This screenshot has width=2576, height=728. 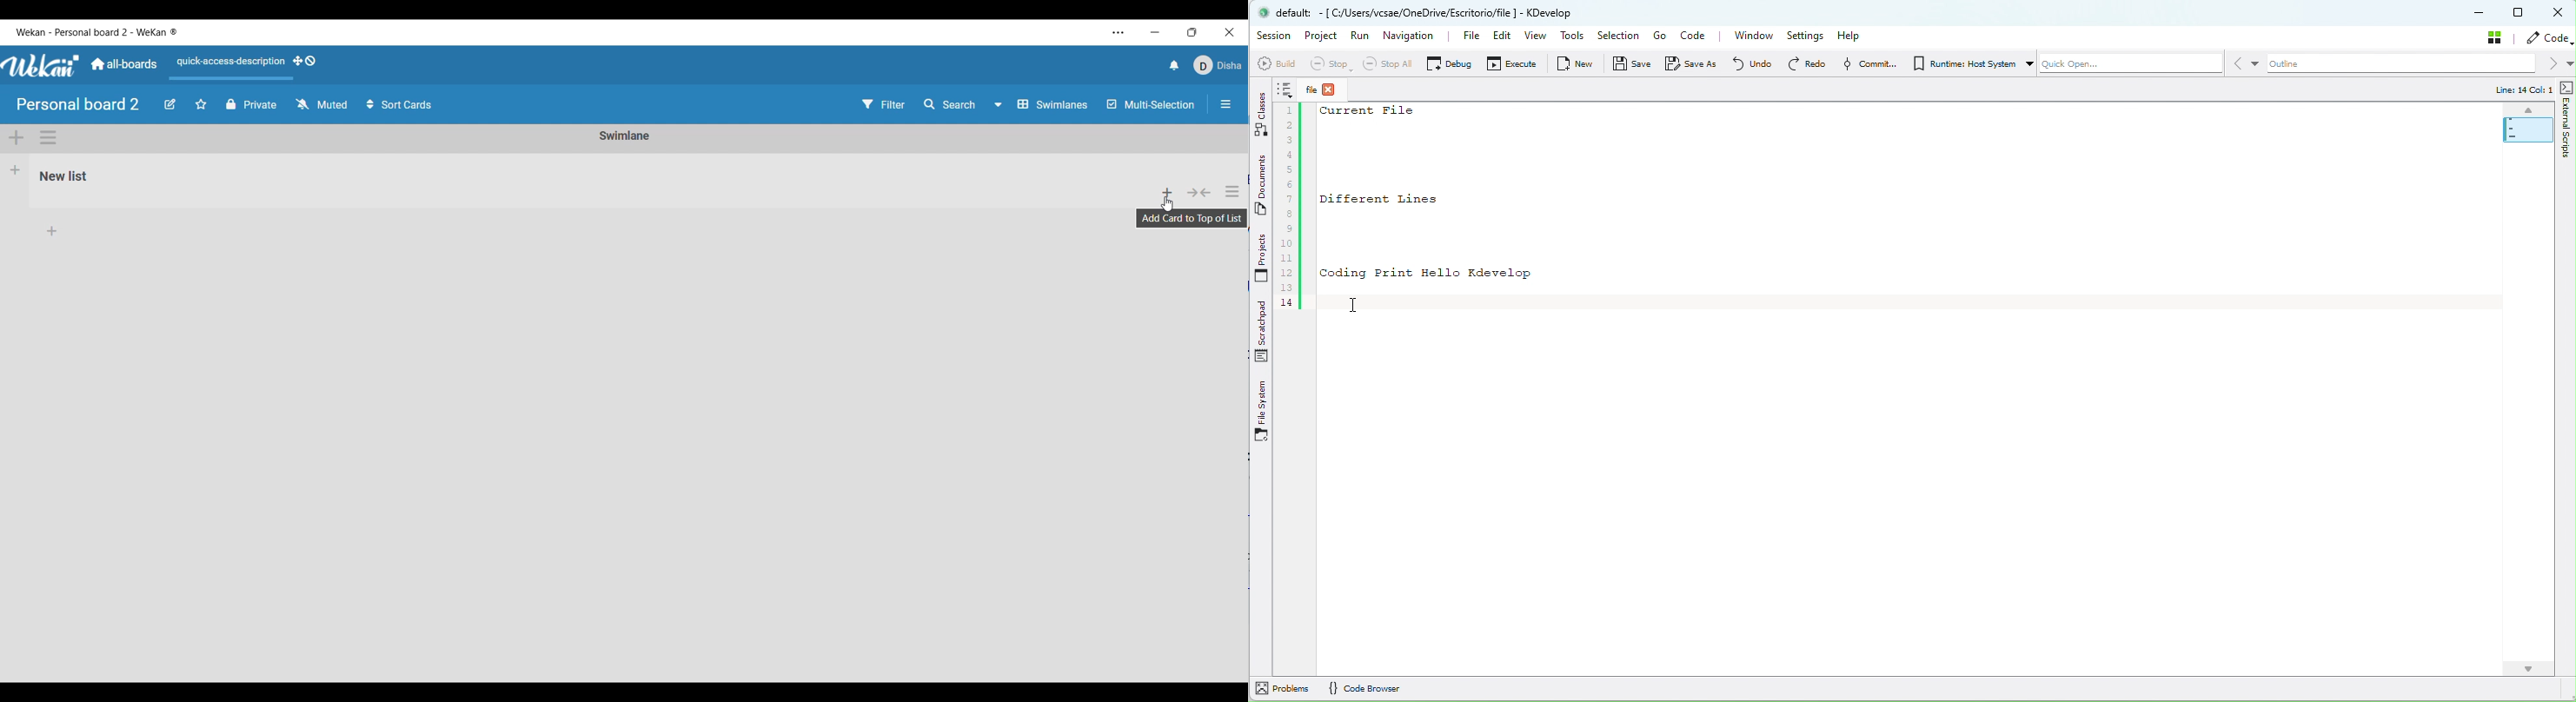 What do you see at coordinates (1155, 32) in the screenshot?
I see `Minimize` at bounding box center [1155, 32].